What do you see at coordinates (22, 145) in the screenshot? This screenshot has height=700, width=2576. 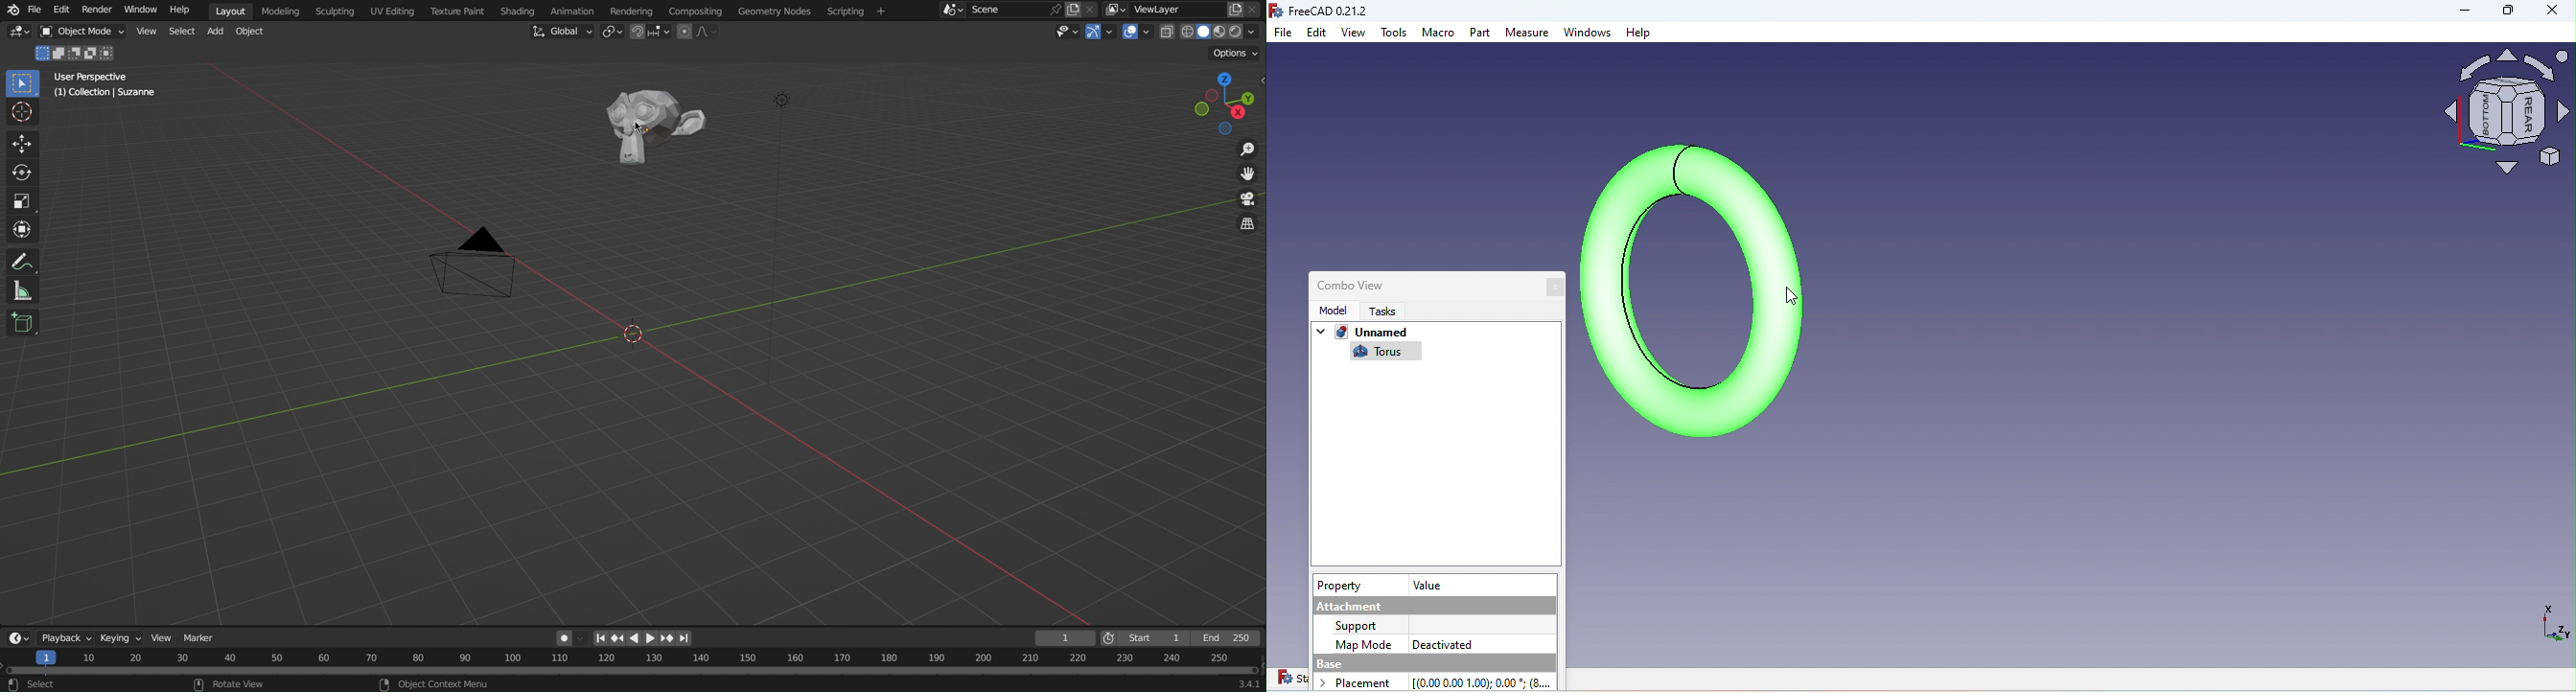 I see `Move` at bounding box center [22, 145].